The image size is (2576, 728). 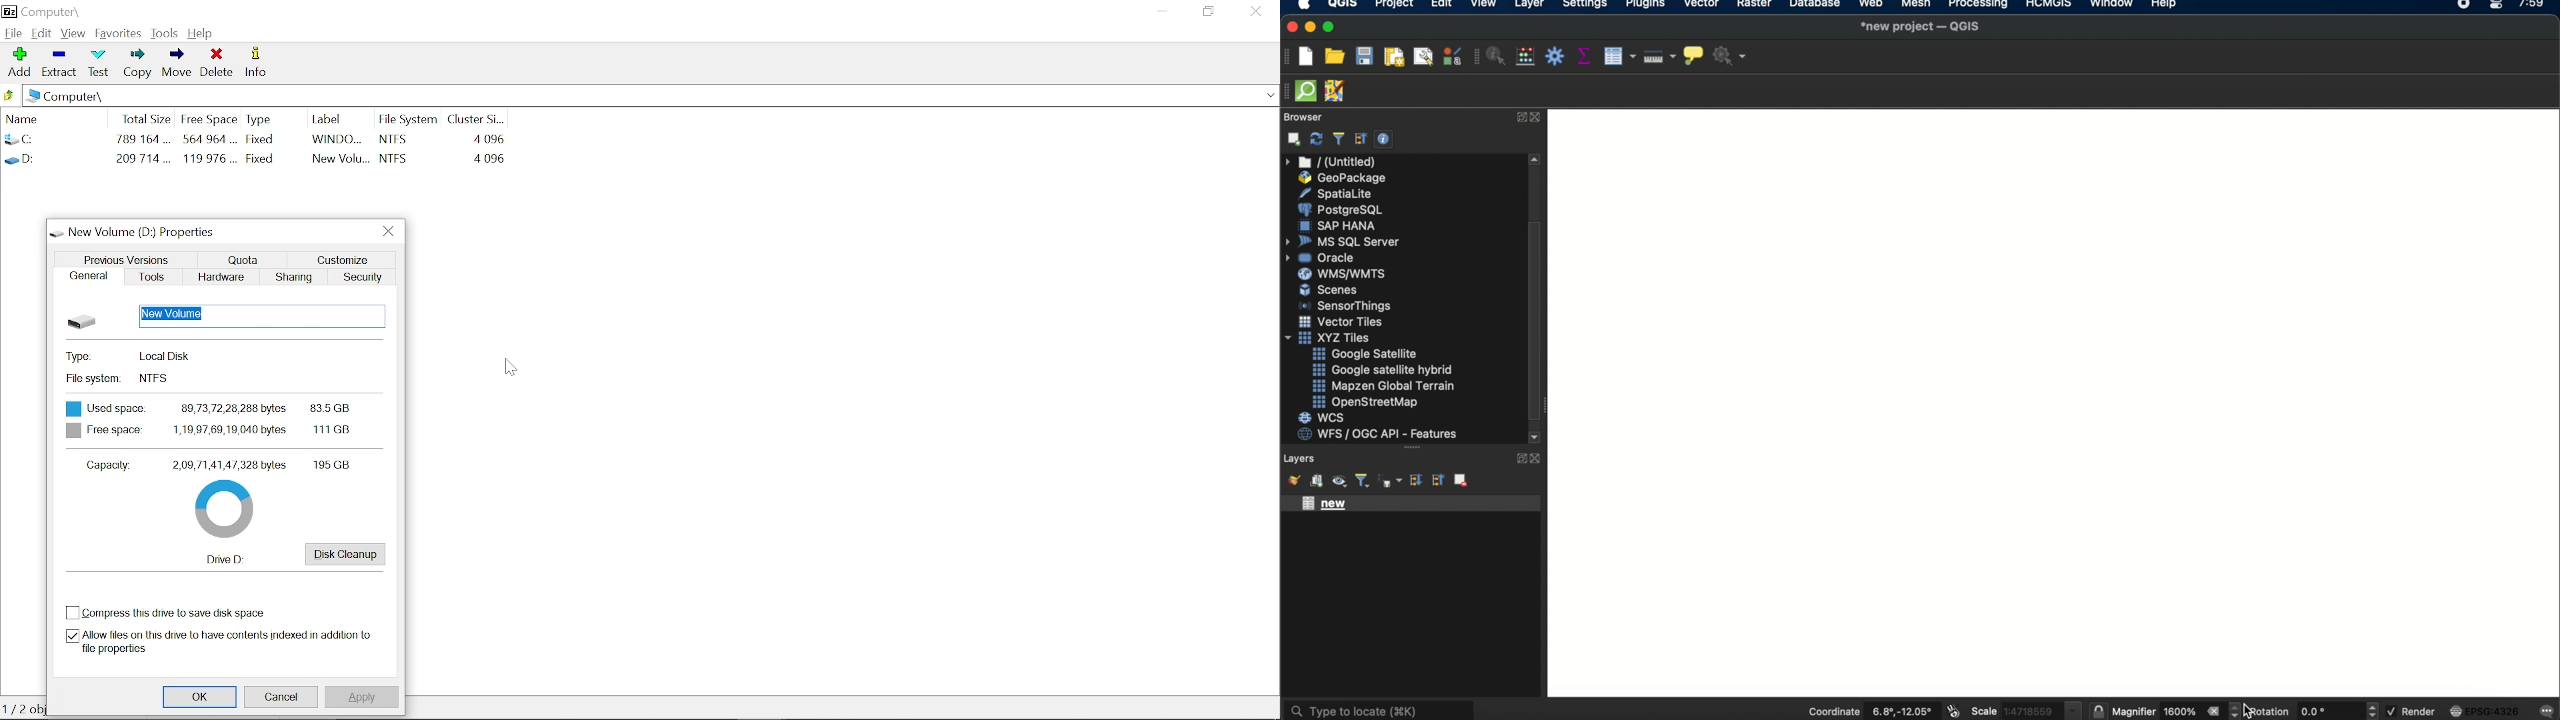 What do you see at coordinates (278, 697) in the screenshot?
I see `cancel` at bounding box center [278, 697].